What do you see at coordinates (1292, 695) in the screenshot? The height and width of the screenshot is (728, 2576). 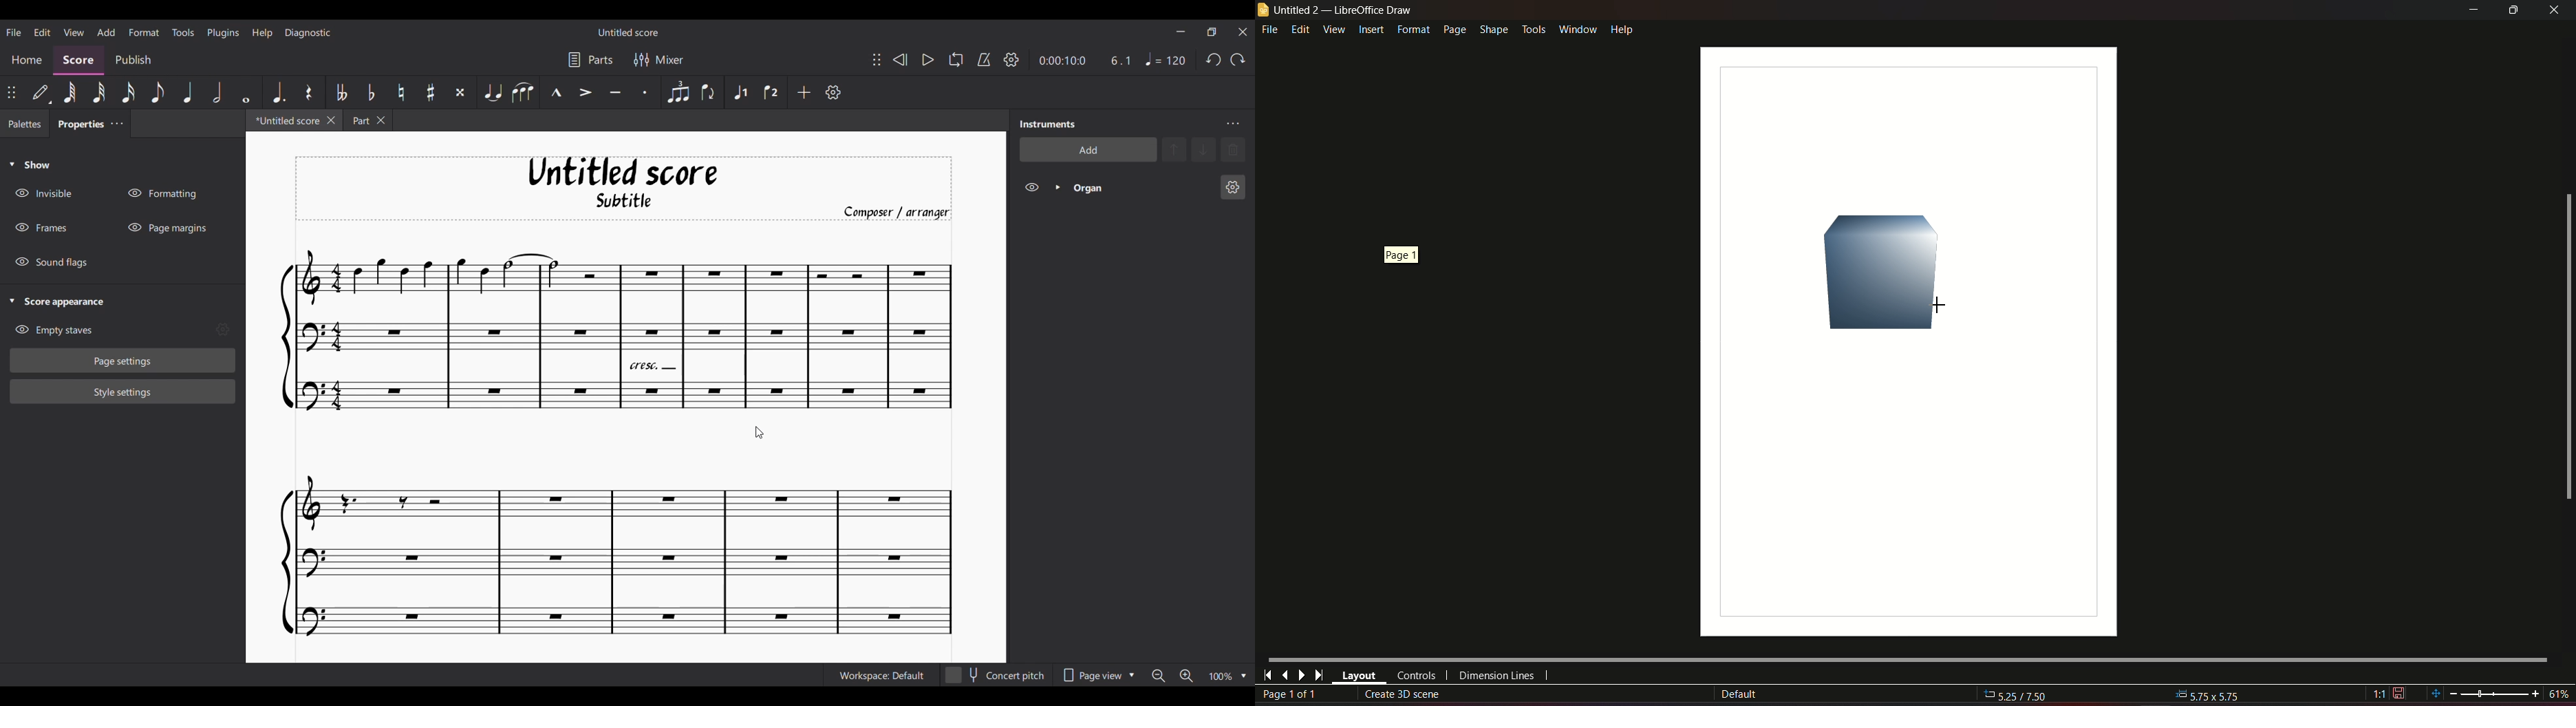 I see `page number` at bounding box center [1292, 695].